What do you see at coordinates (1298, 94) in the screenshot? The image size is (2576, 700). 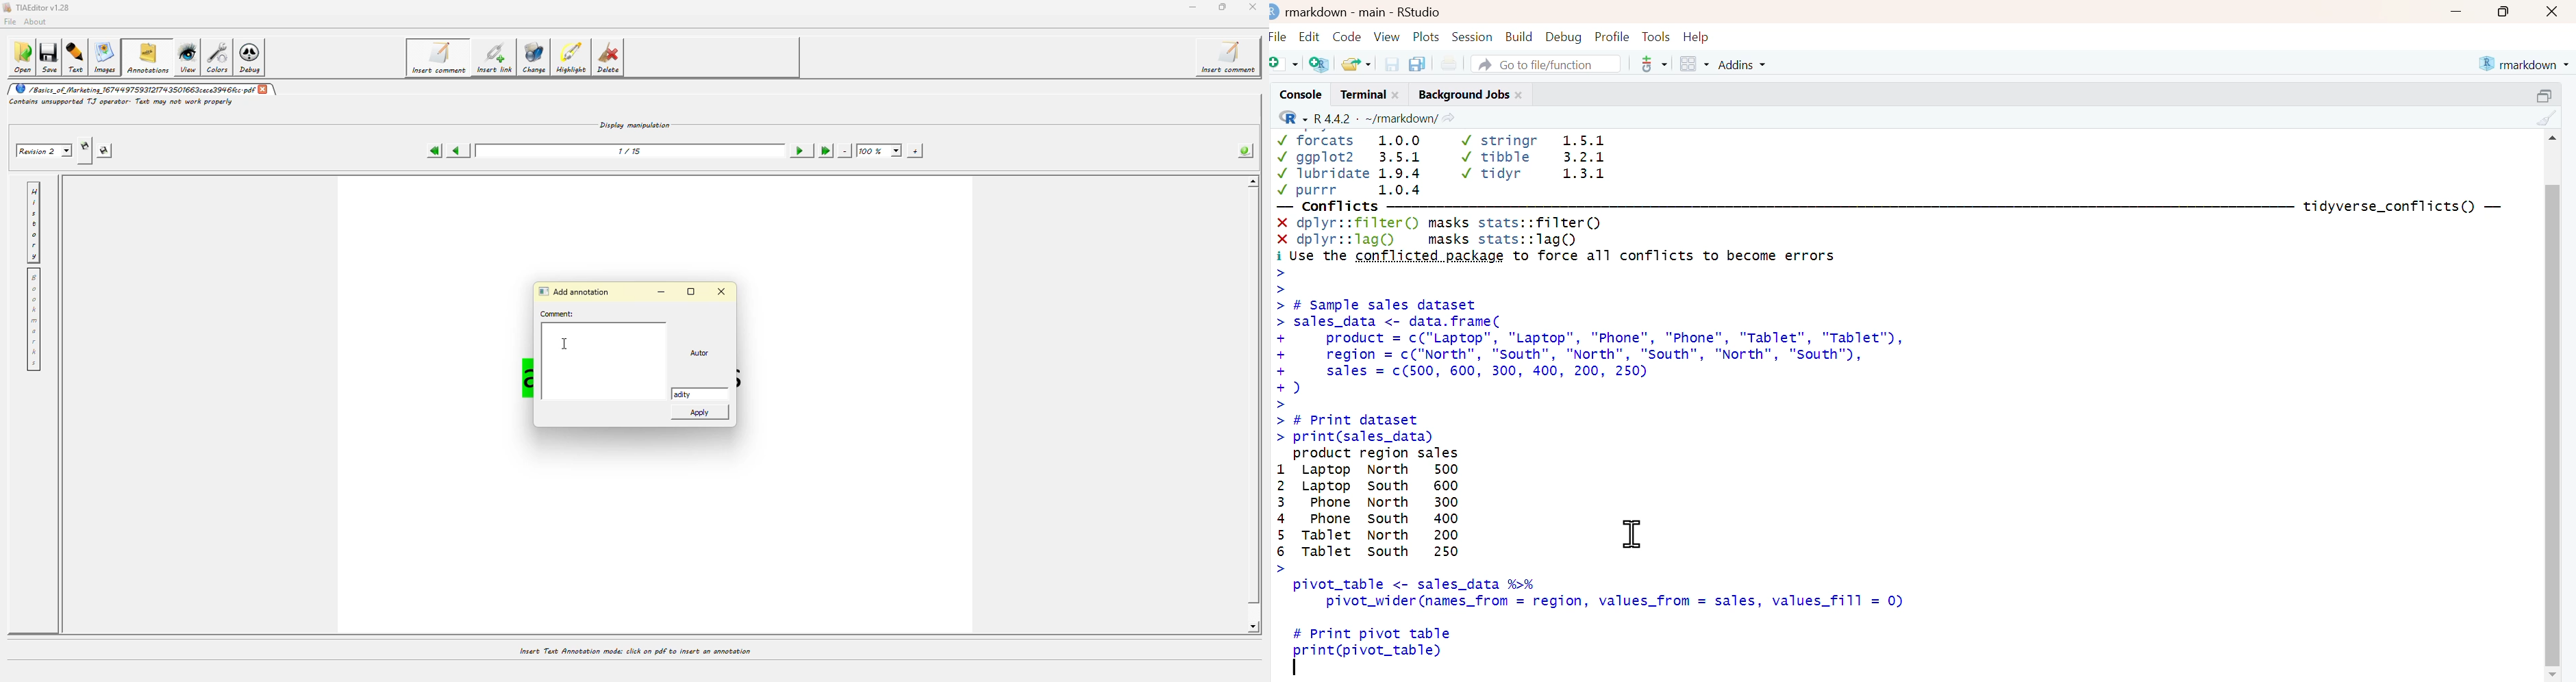 I see `Console` at bounding box center [1298, 94].